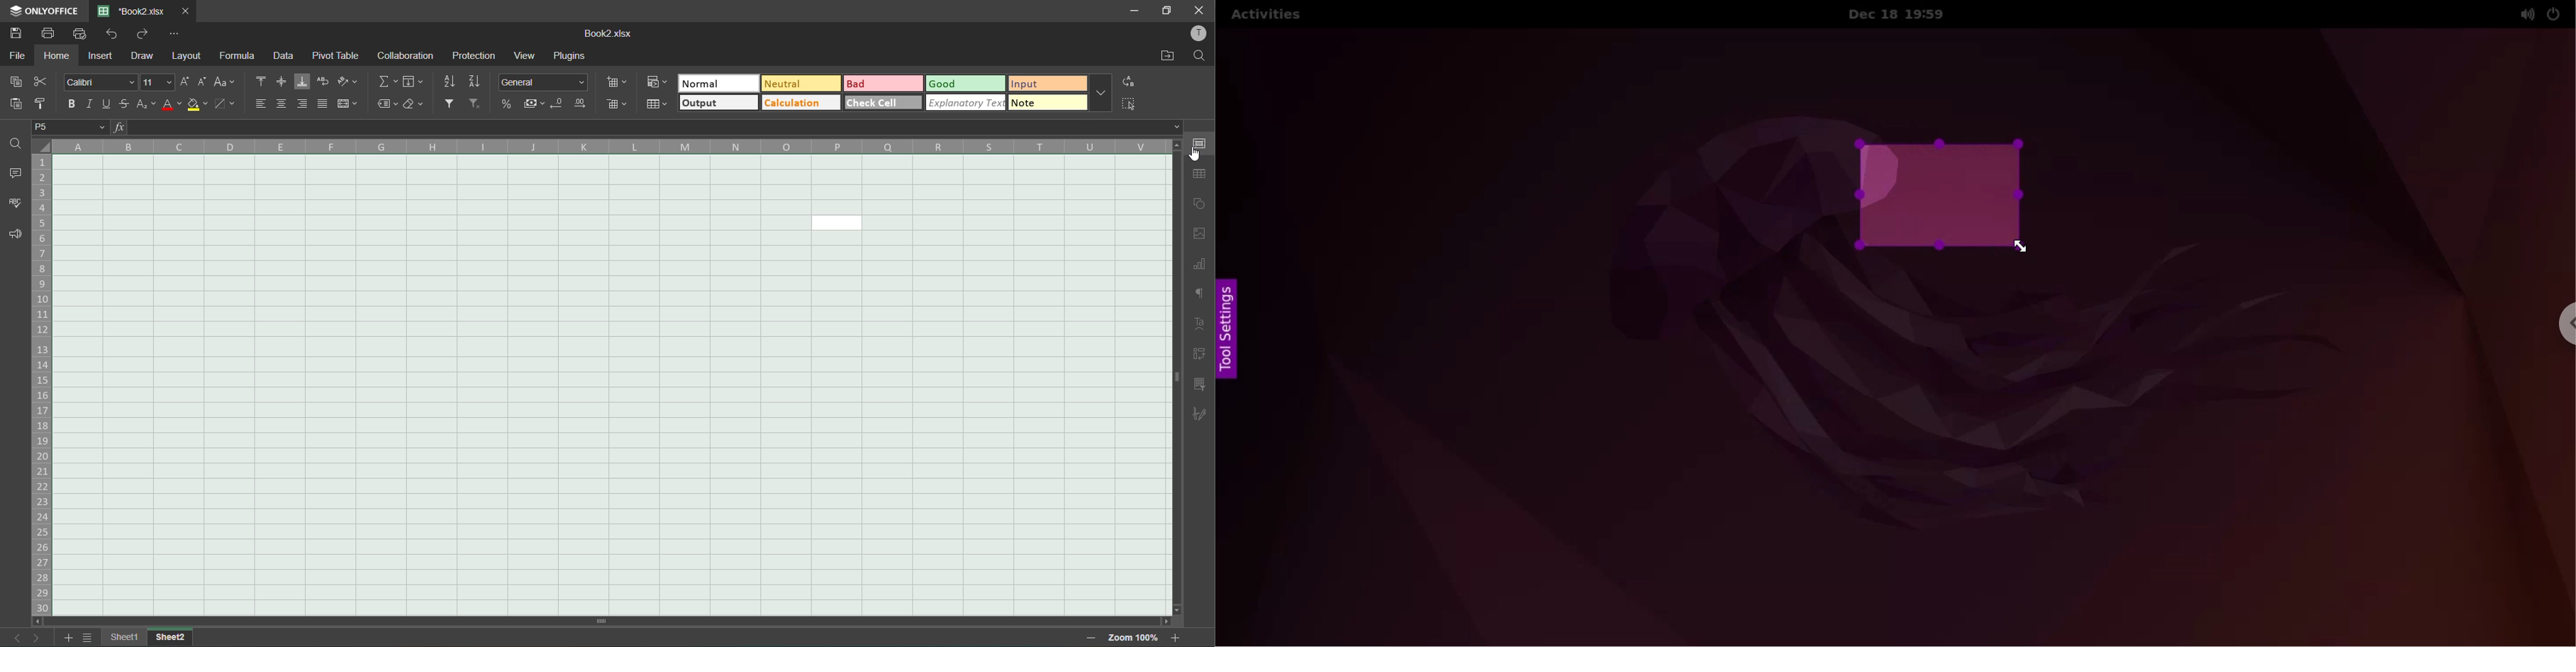 The height and width of the screenshot is (672, 2576). What do you see at coordinates (1086, 638) in the screenshot?
I see `zoom out` at bounding box center [1086, 638].